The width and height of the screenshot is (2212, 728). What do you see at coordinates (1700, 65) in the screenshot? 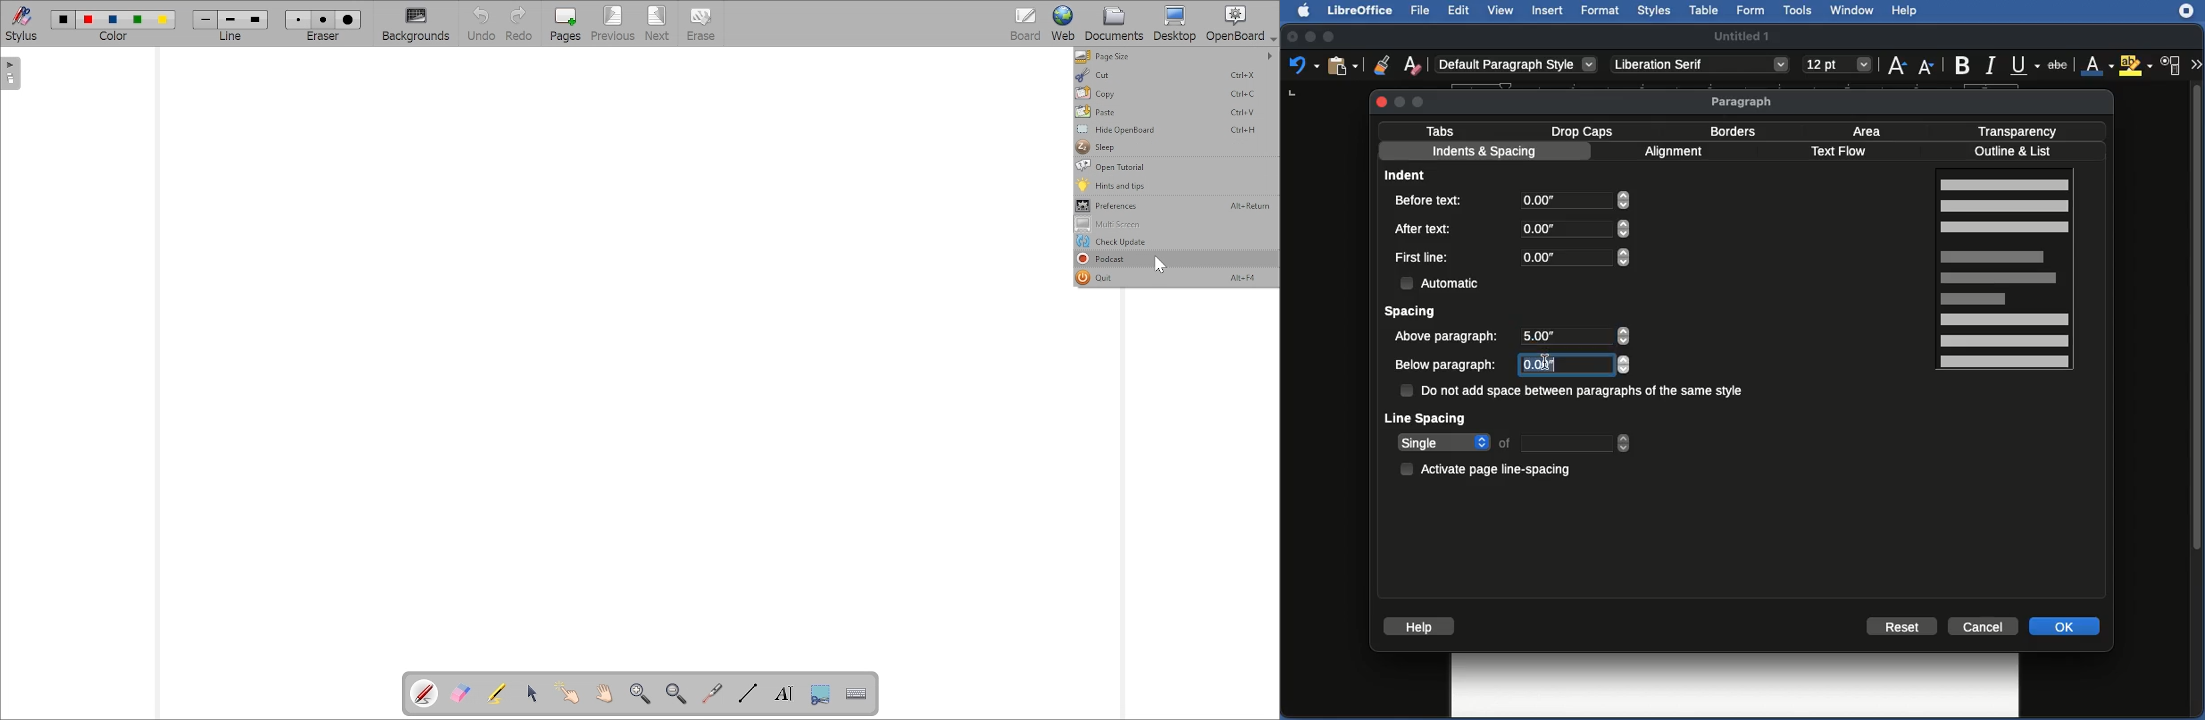
I see `Liberation Serif` at bounding box center [1700, 65].